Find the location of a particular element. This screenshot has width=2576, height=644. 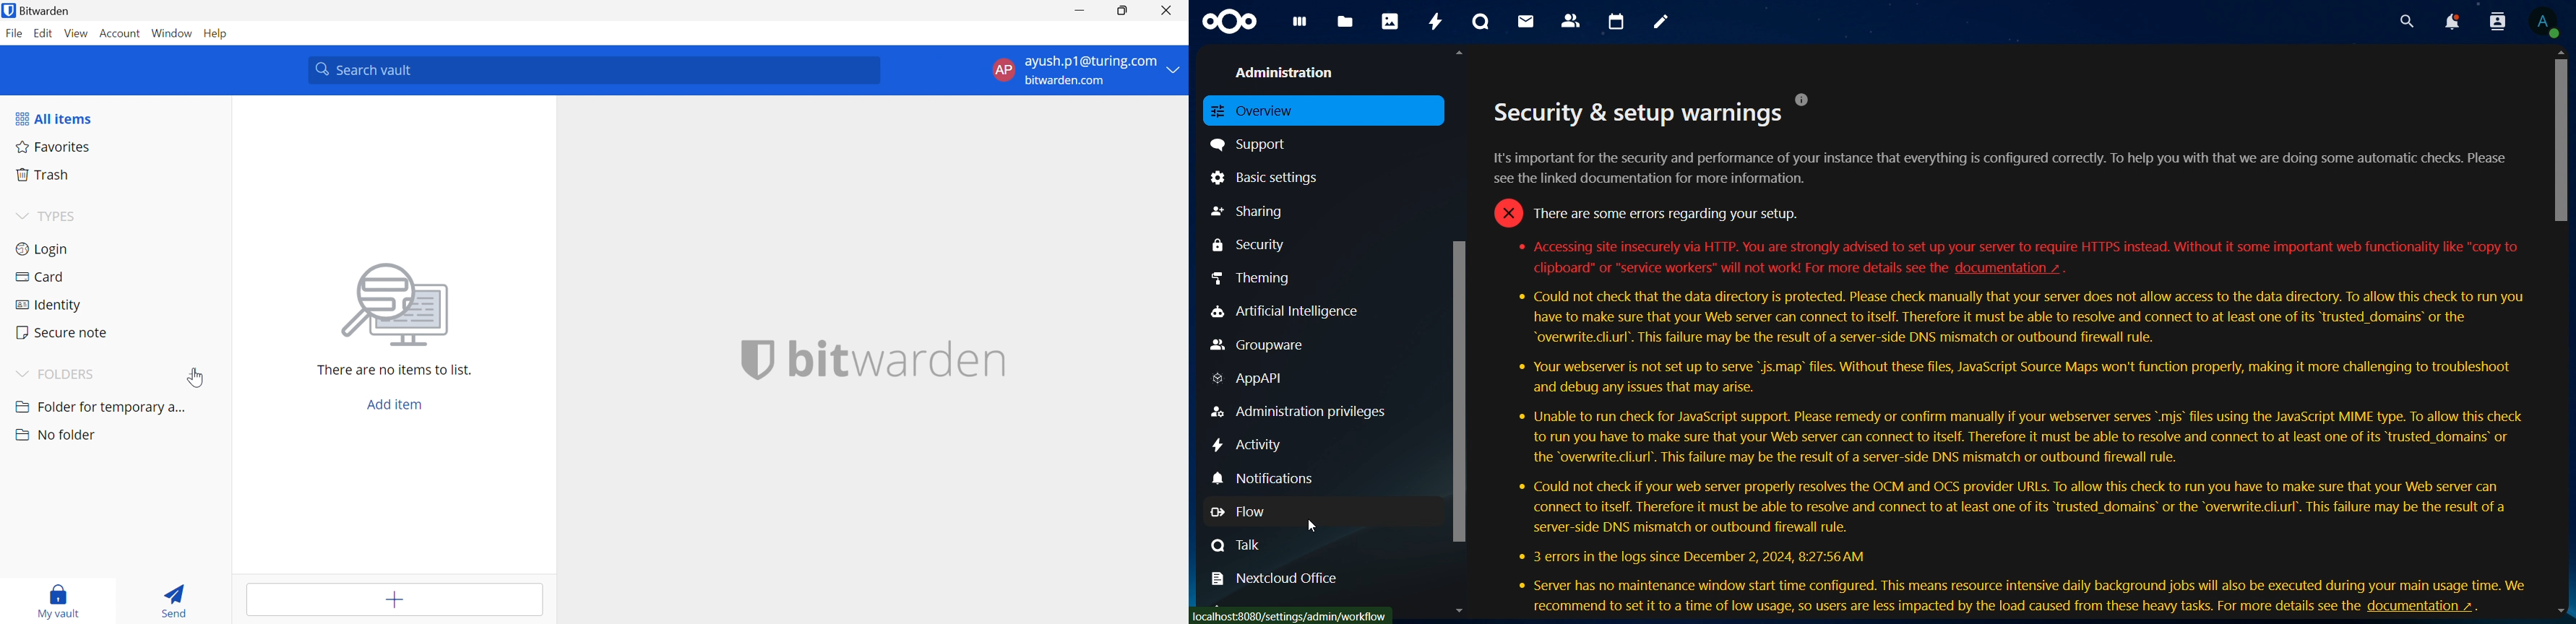

activity is located at coordinates (1437, 22).